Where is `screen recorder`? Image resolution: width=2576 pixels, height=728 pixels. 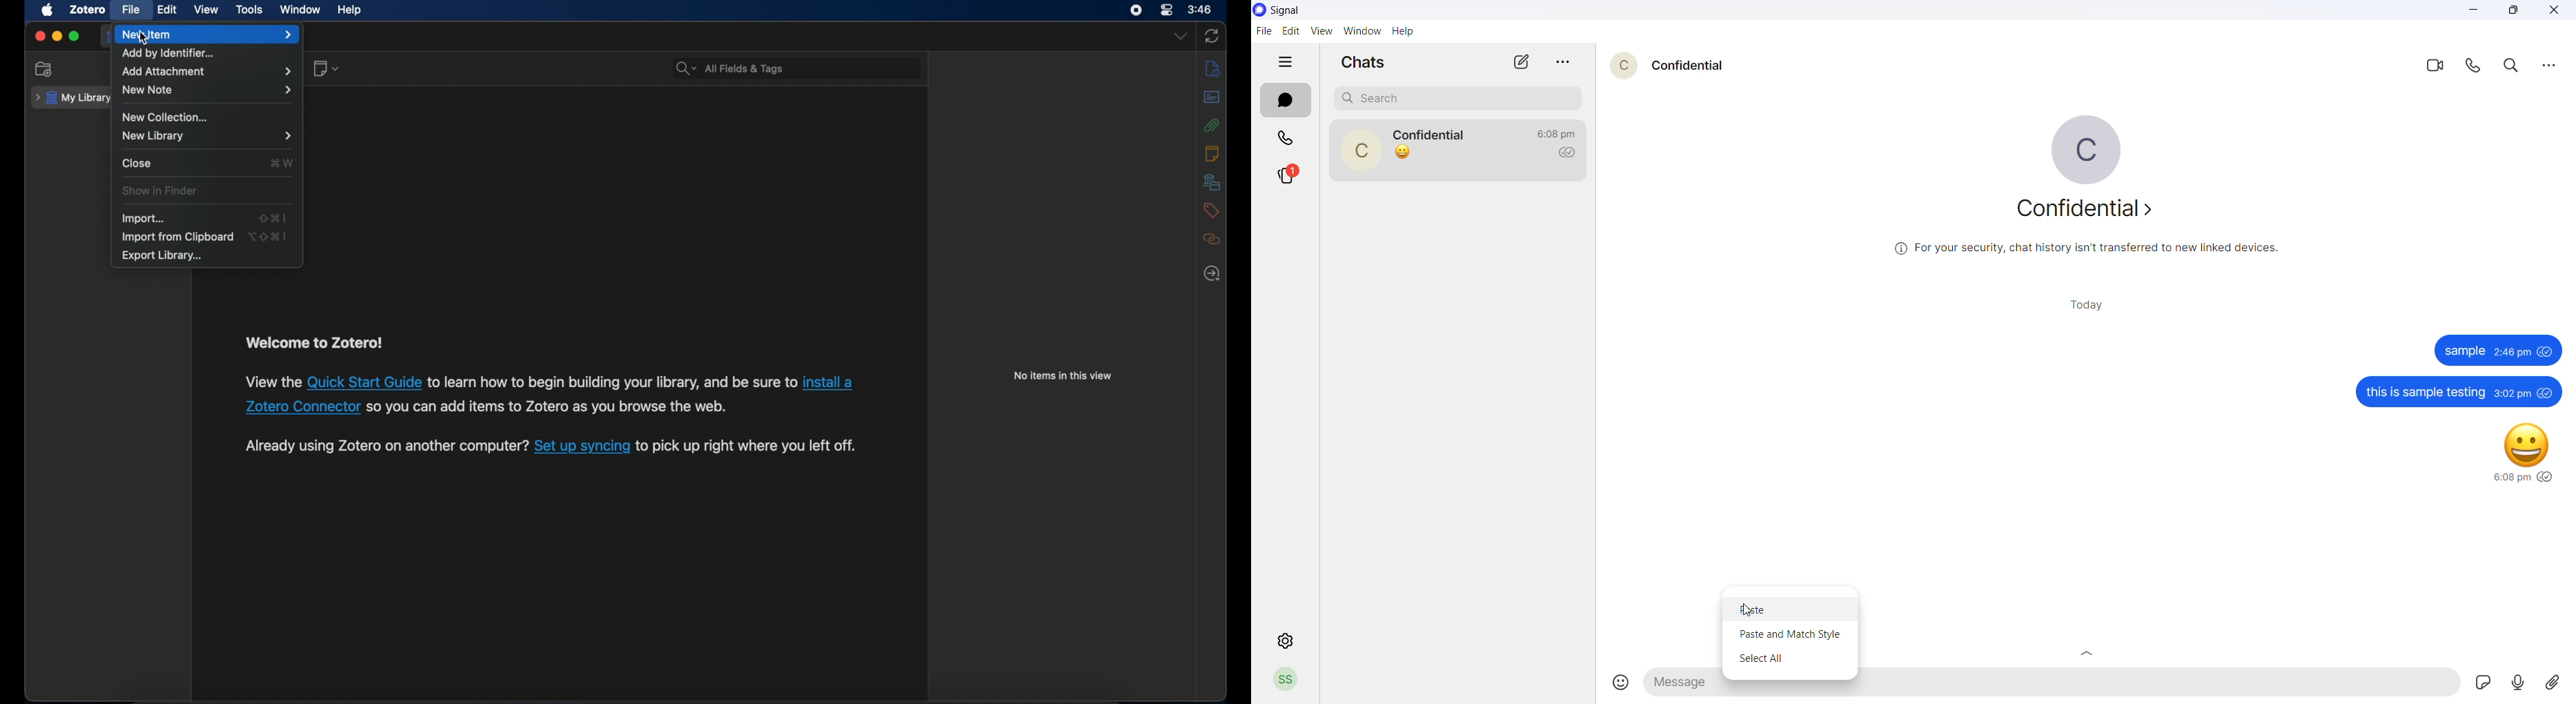
screen recorder is located at coordinates (1137, 10).